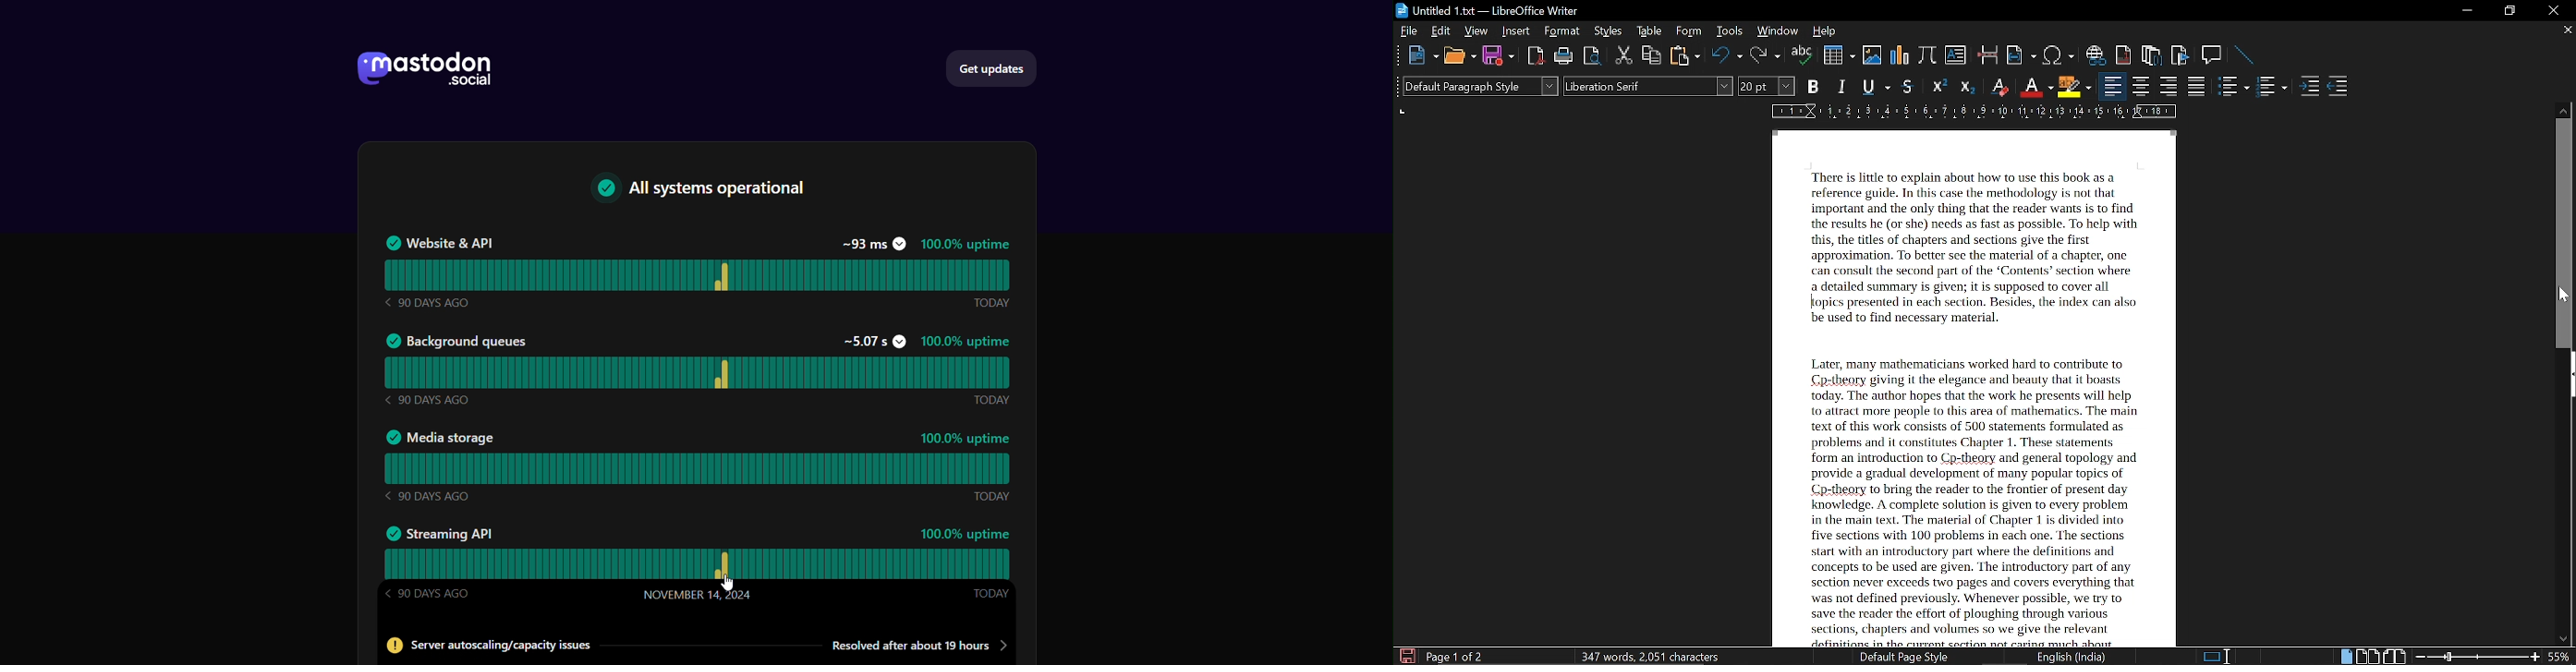 This screenshot has height=672, width=2576. What do you see at coordinates (1814, 87) in the screenshot?
I see `bold` at bounding box center [1814, 87].